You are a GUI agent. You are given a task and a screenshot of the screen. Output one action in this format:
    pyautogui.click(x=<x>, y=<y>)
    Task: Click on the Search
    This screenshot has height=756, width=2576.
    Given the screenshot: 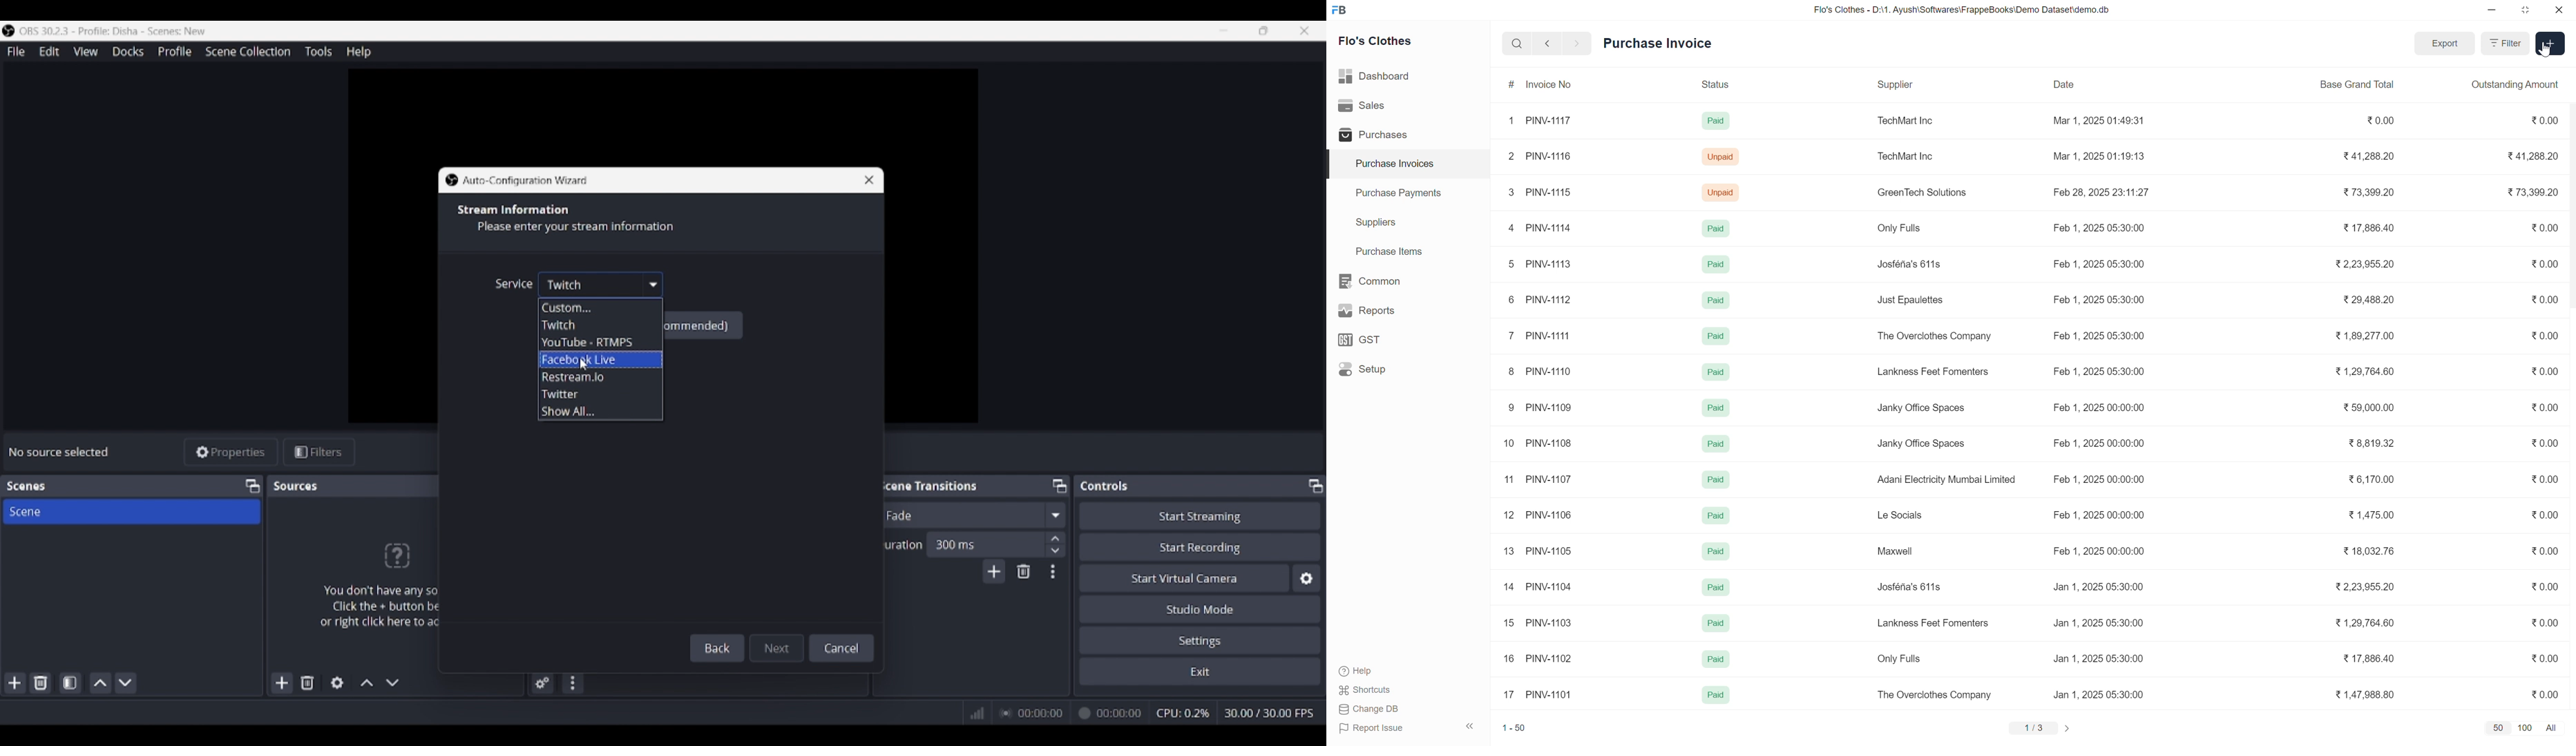 What is the action you would take?
    pyautogui.click(x=1517, y=43)
    